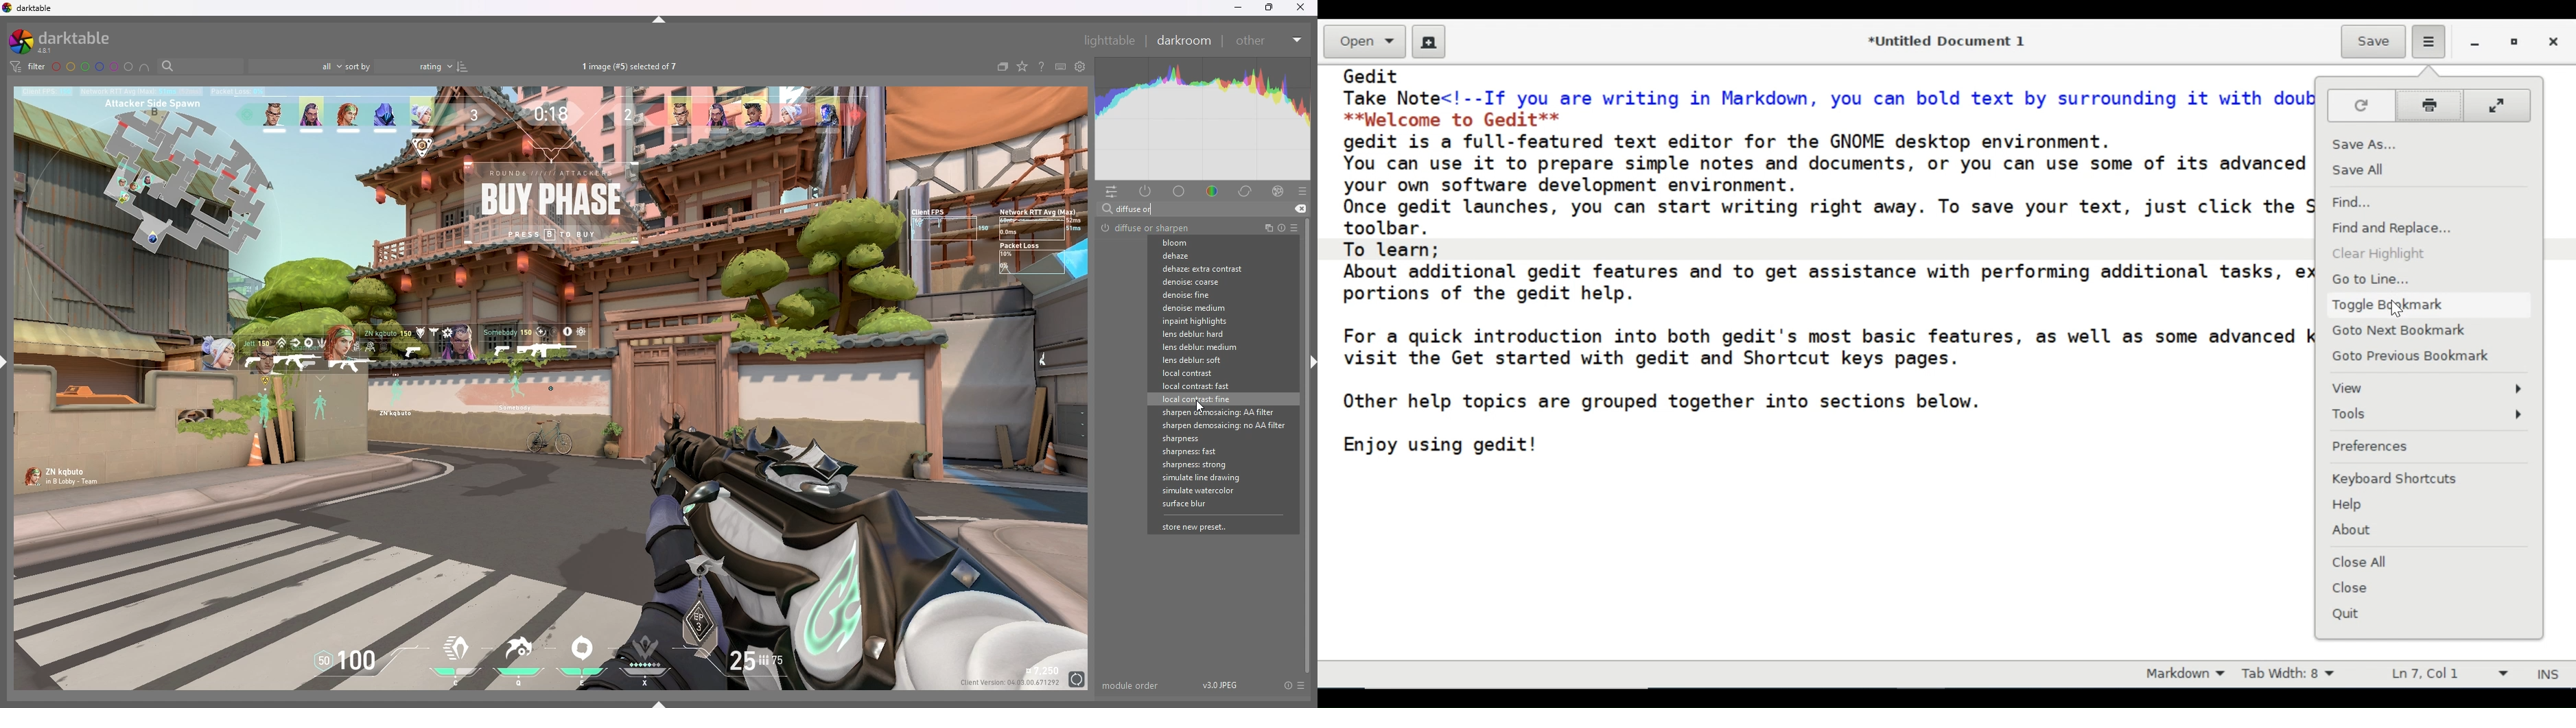 The image size is (2576, 728). Describe the element at coordinates (552, 388) in the screenshot. I see `photo` at that location.